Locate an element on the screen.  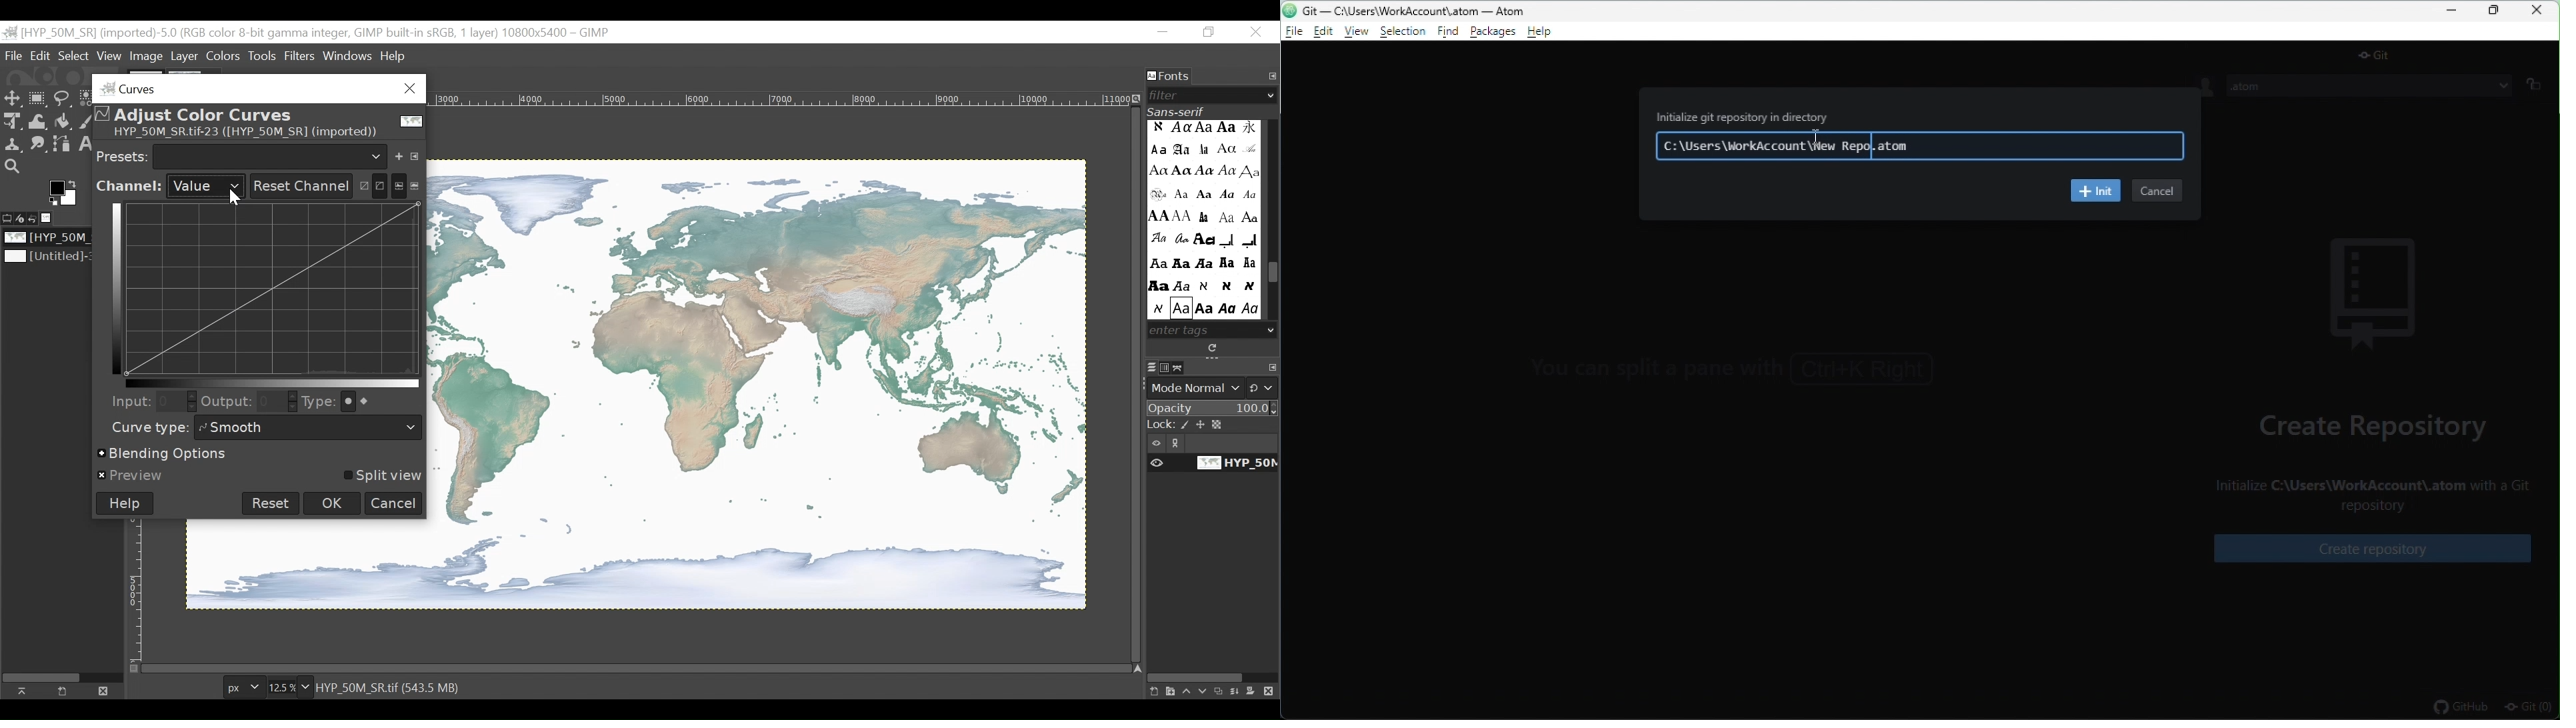
Rsstore is located at coordinates (1209, 33).